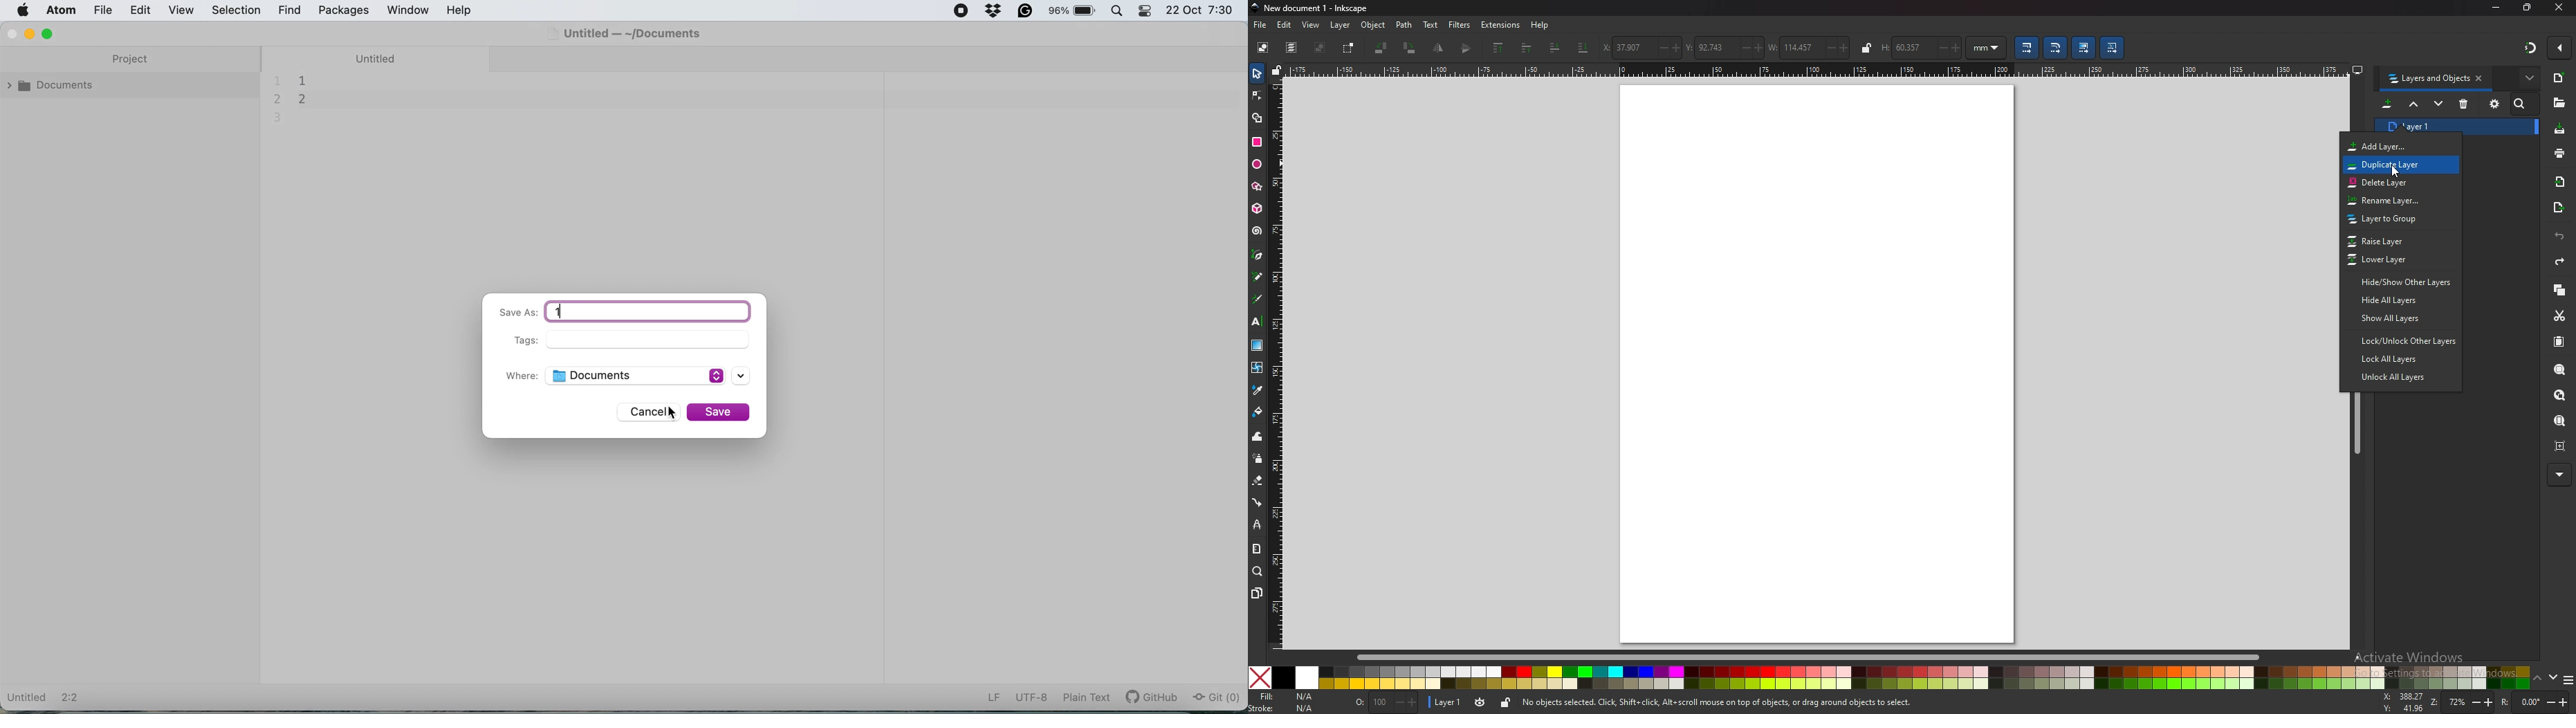  I want to click on connector, so click(1259, 502).